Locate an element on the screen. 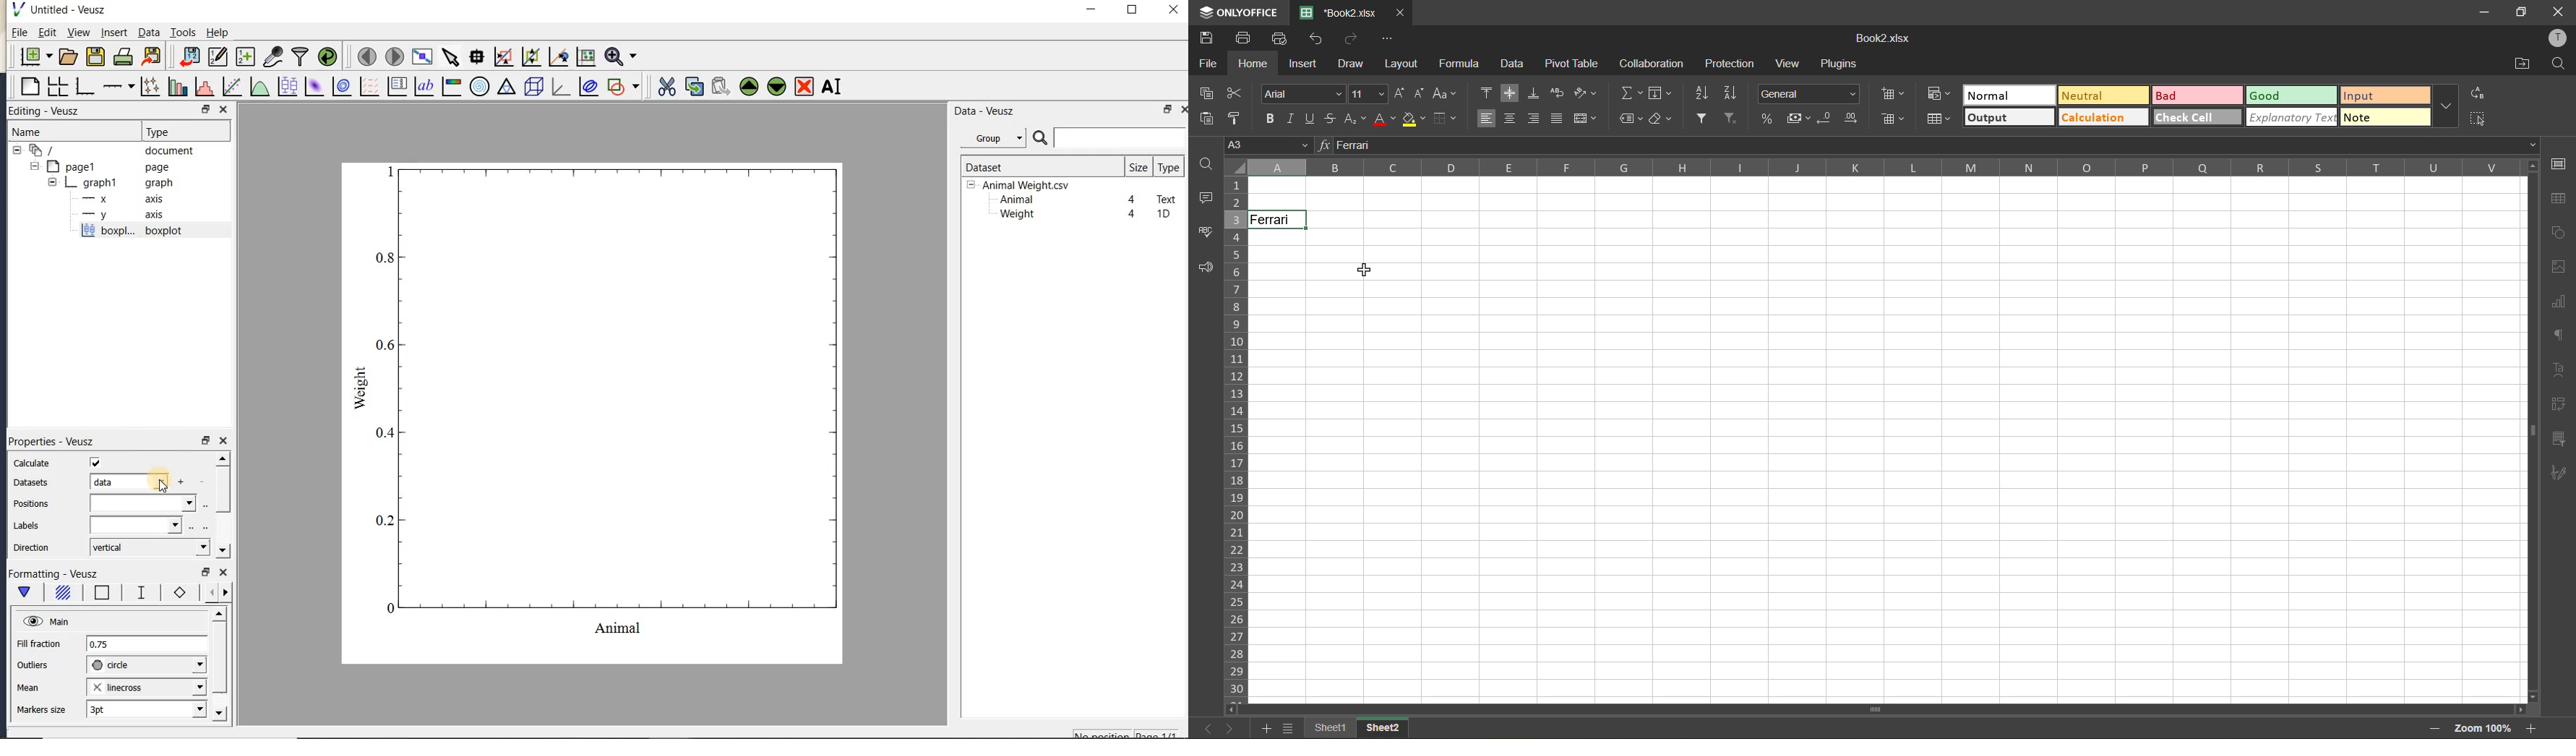 The width and height of the screenshot is (2576, 756). insert cells is located at coordinates (1895, 93).